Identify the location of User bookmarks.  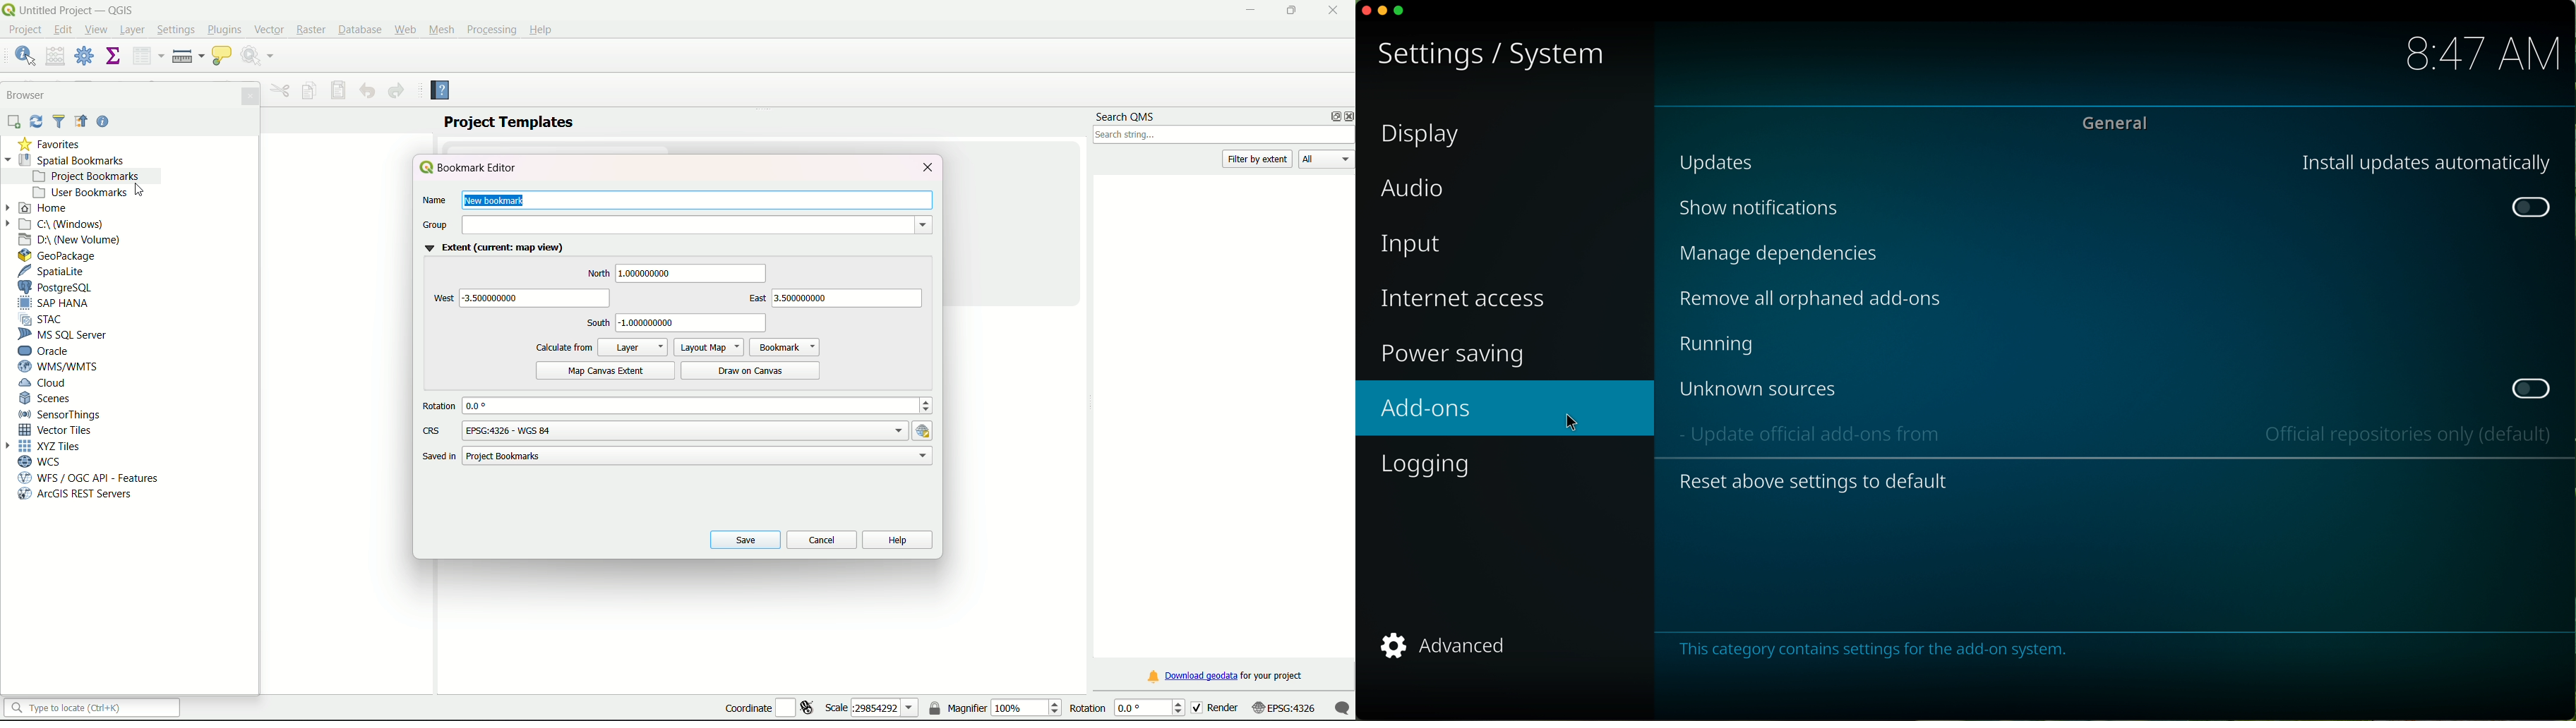
(88, 191).